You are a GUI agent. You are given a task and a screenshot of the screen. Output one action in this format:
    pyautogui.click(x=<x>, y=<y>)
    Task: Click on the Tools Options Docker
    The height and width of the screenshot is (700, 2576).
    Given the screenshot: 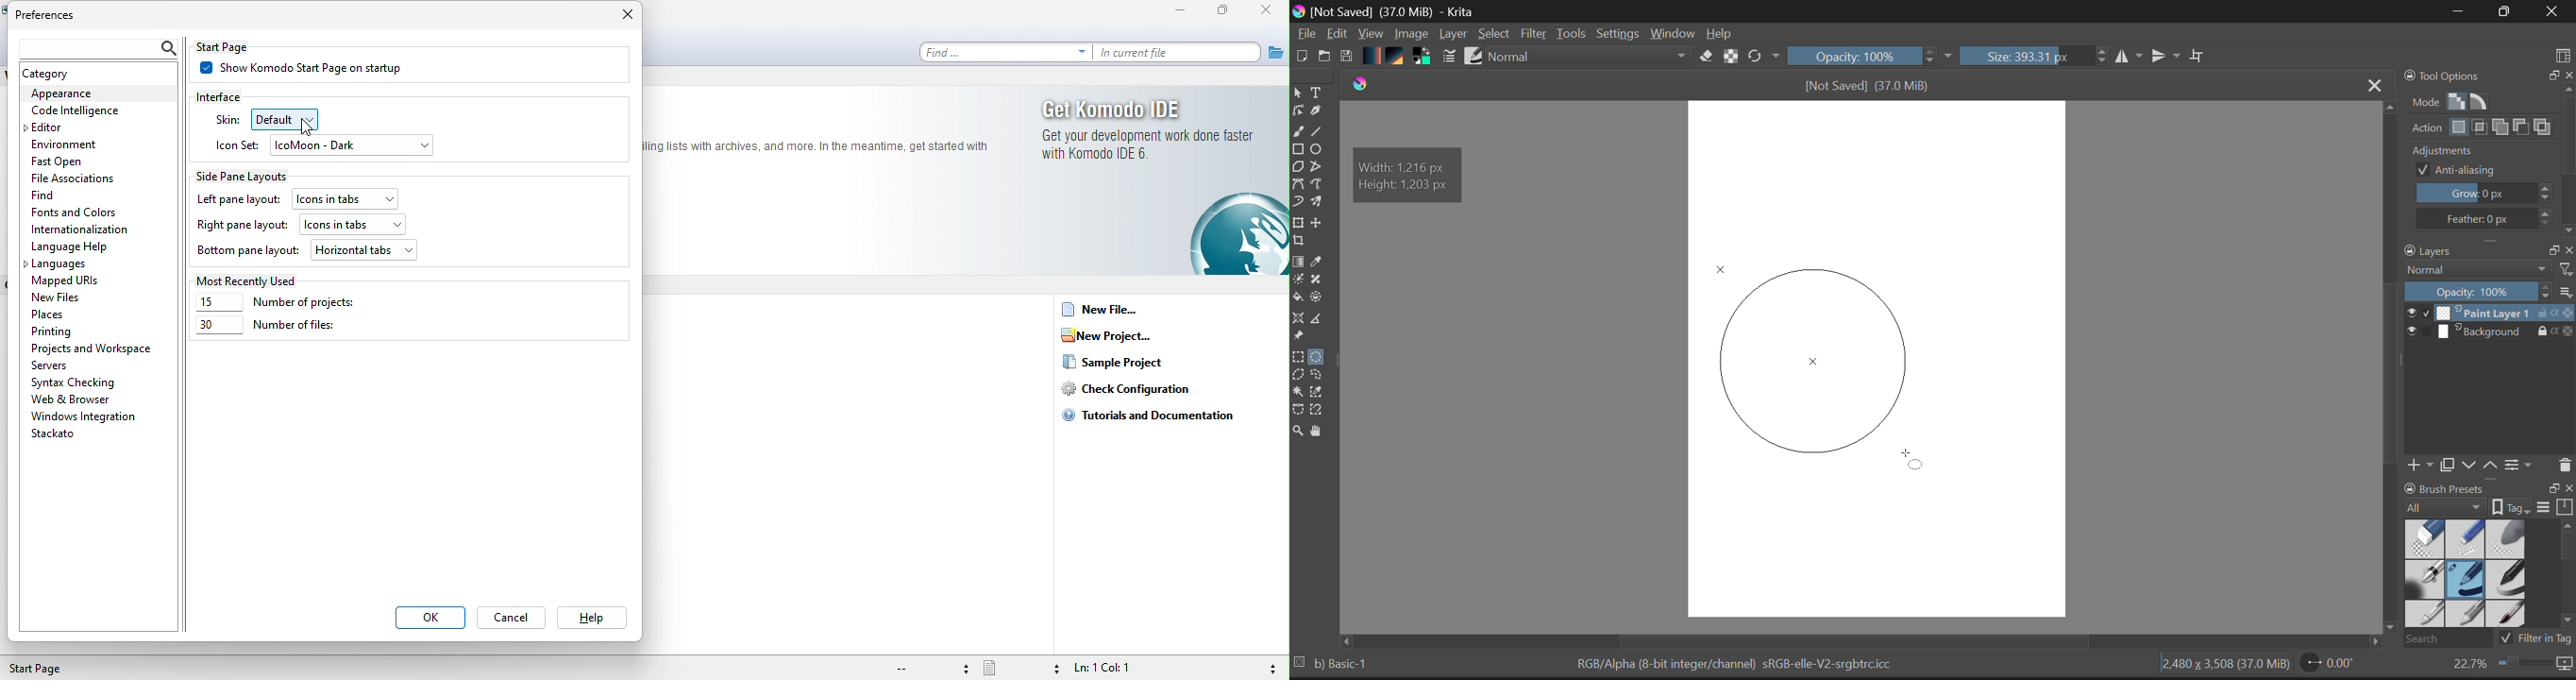 What is the action you would take?
    pyautogui.click(x=2488, y=152)
    